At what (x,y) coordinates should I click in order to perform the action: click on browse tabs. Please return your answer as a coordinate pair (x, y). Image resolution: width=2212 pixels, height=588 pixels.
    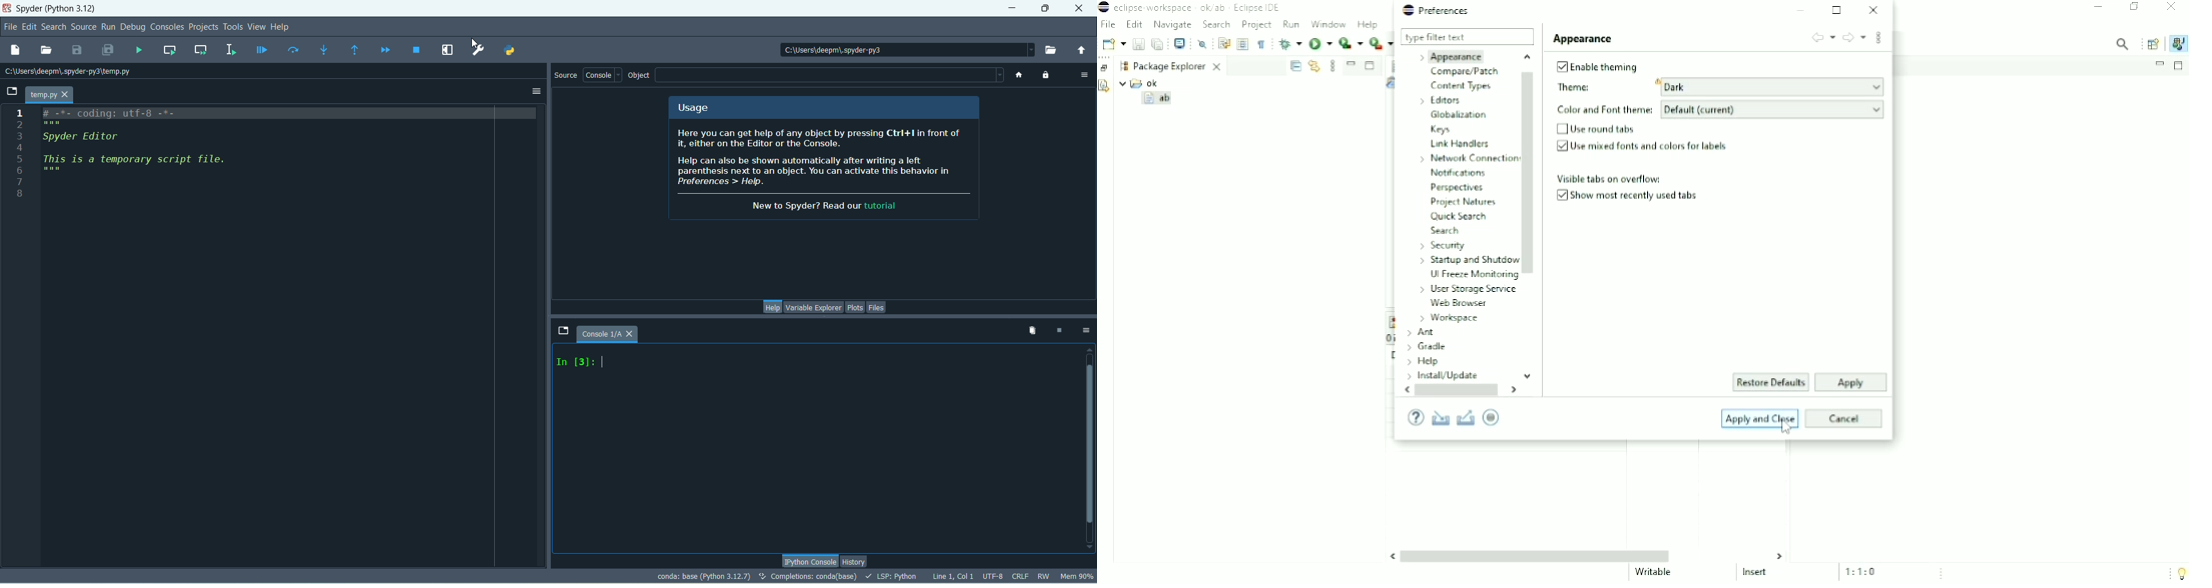
    Looking at the image, I should click on (564, 333).